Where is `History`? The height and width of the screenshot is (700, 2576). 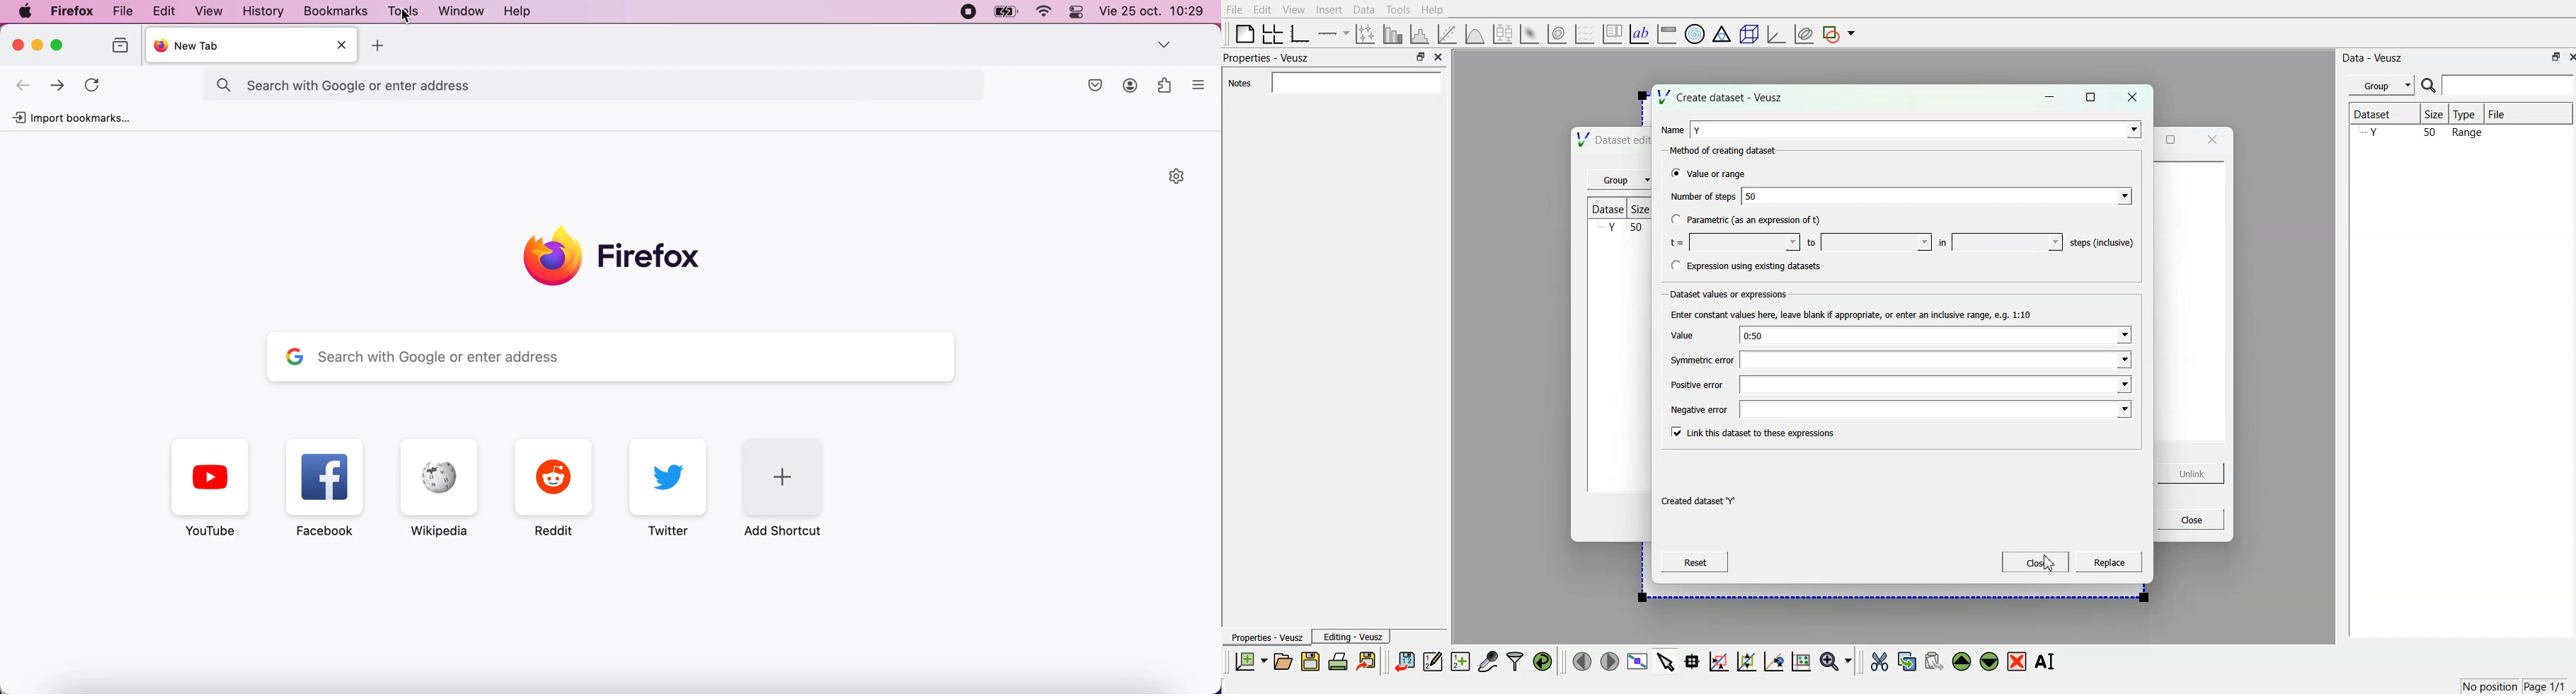
History is located at coordinates (264, 11).